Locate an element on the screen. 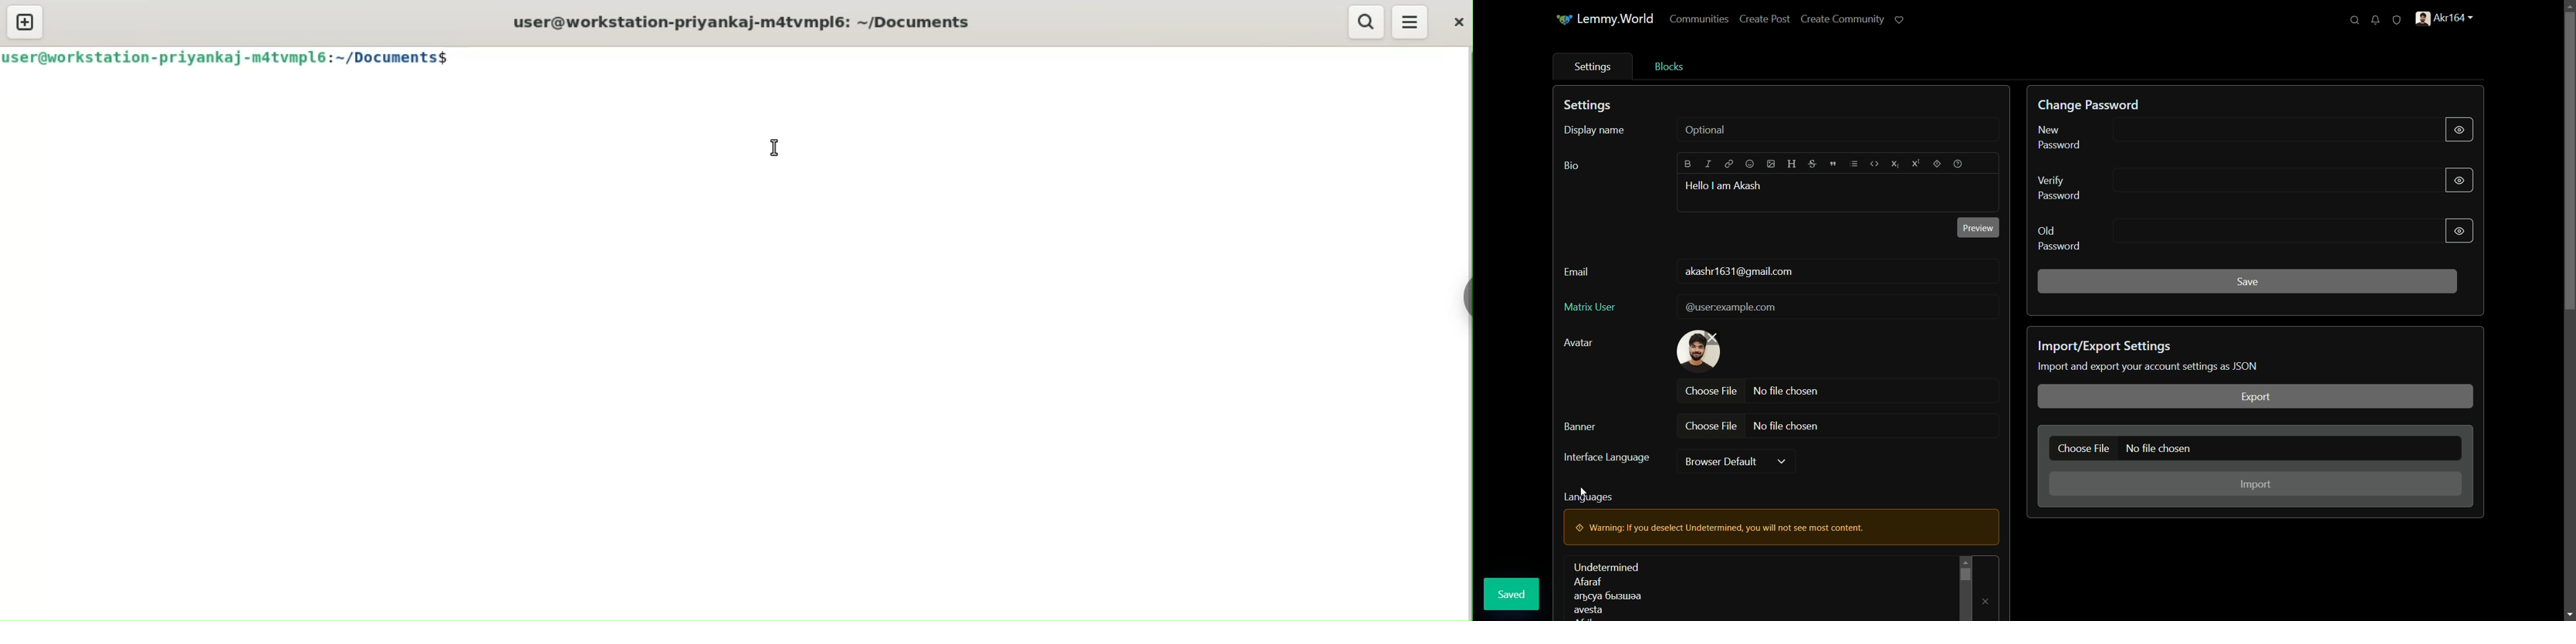 Image resolution: width=2576 pixels, height=644 pixels. strikethrough is located at coordinates (1812, 164).